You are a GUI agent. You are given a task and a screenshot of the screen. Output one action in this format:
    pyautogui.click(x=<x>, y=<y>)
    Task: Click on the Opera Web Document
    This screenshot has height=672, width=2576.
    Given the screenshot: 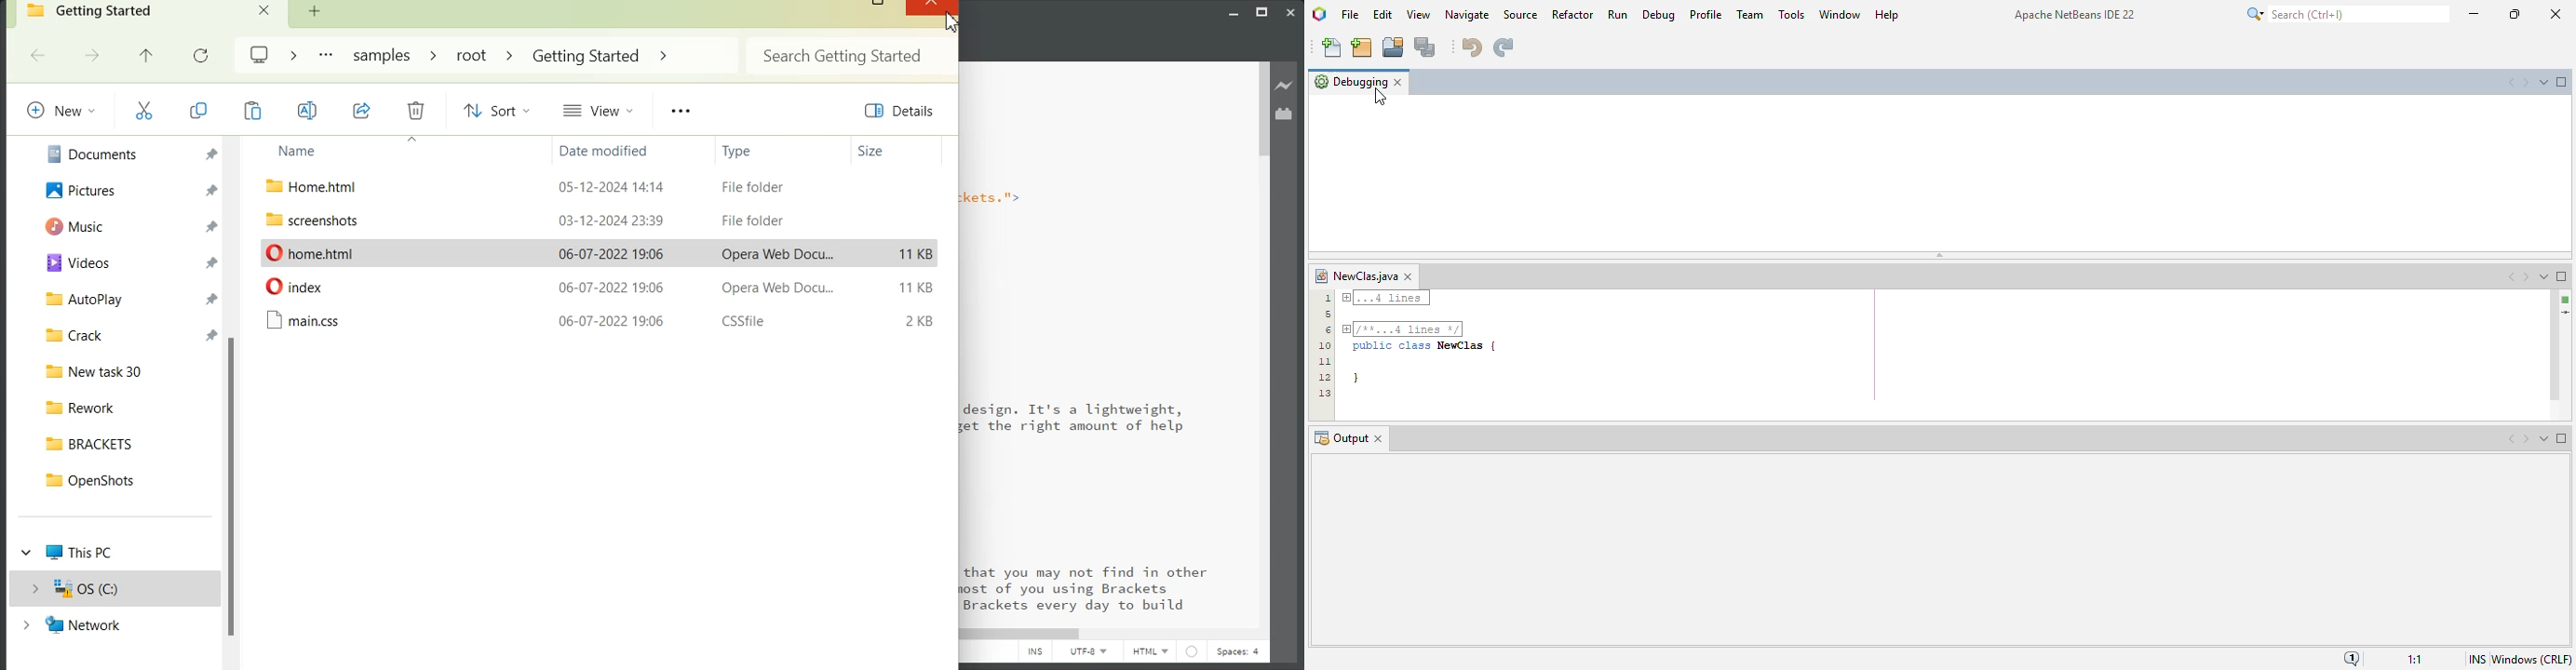 What is the action you would take?
    pyautogui.click(x=775, y=219)
    